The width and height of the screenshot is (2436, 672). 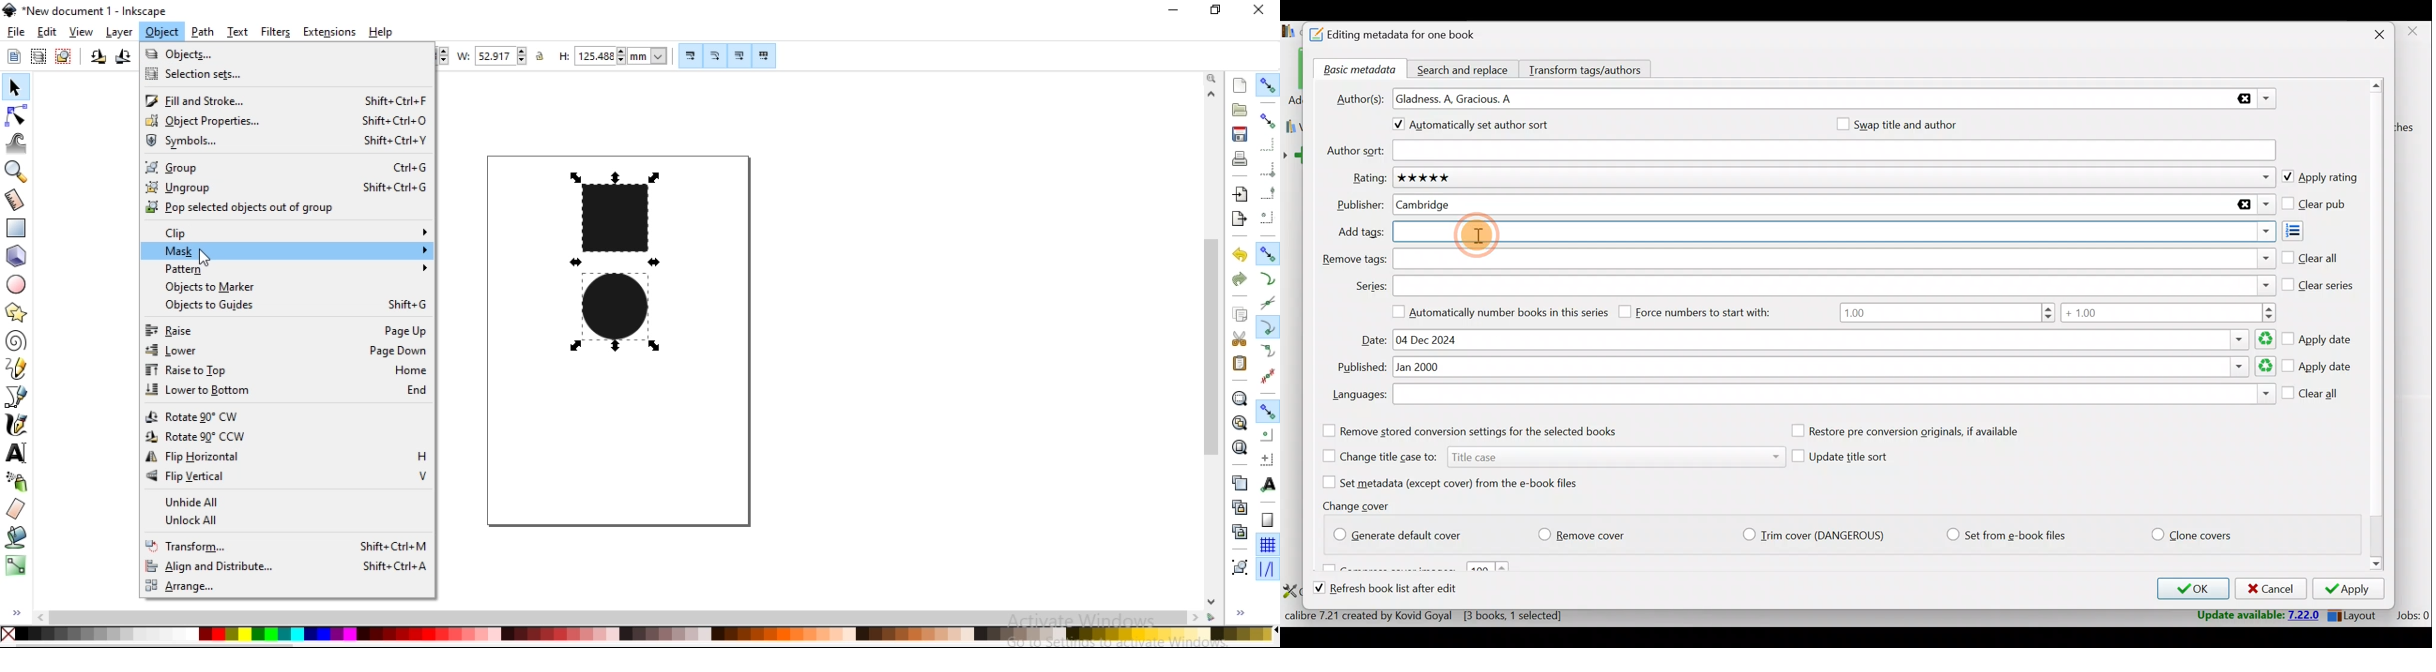 I want to click on restore down, so click(x=1216, y=10).